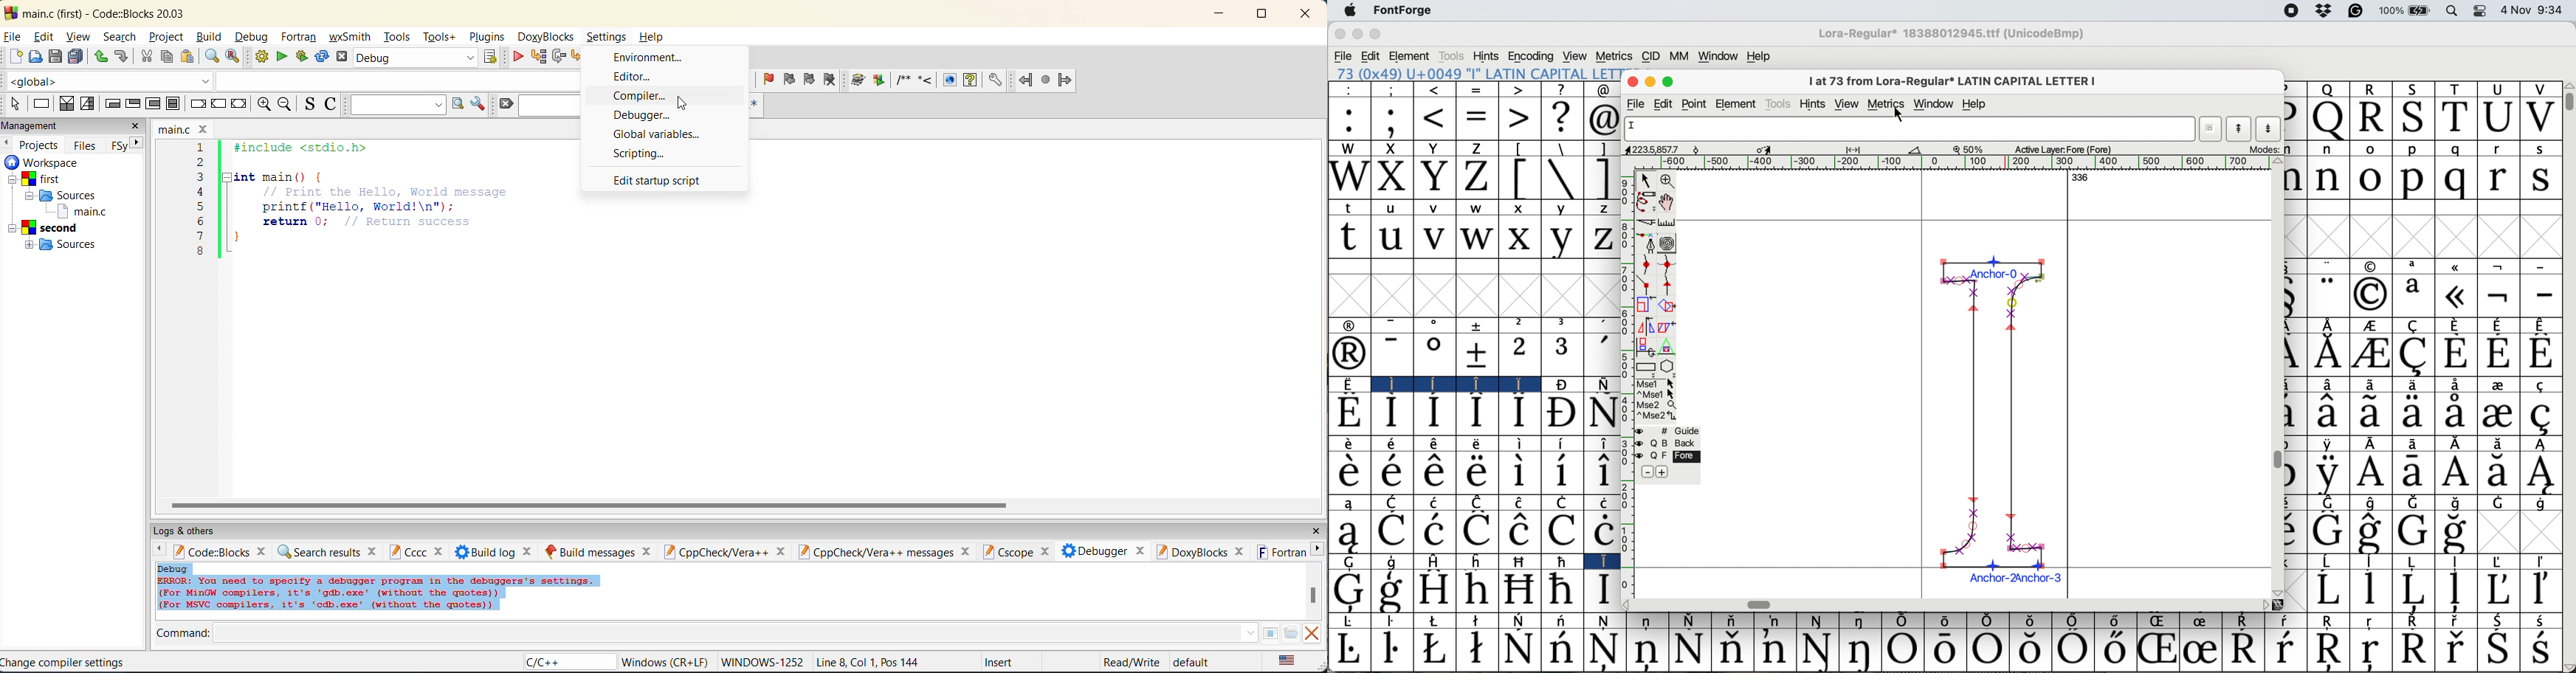 The width and height of the screenshot is (2576, 700). I want to click on ;, so click(1394, 89).